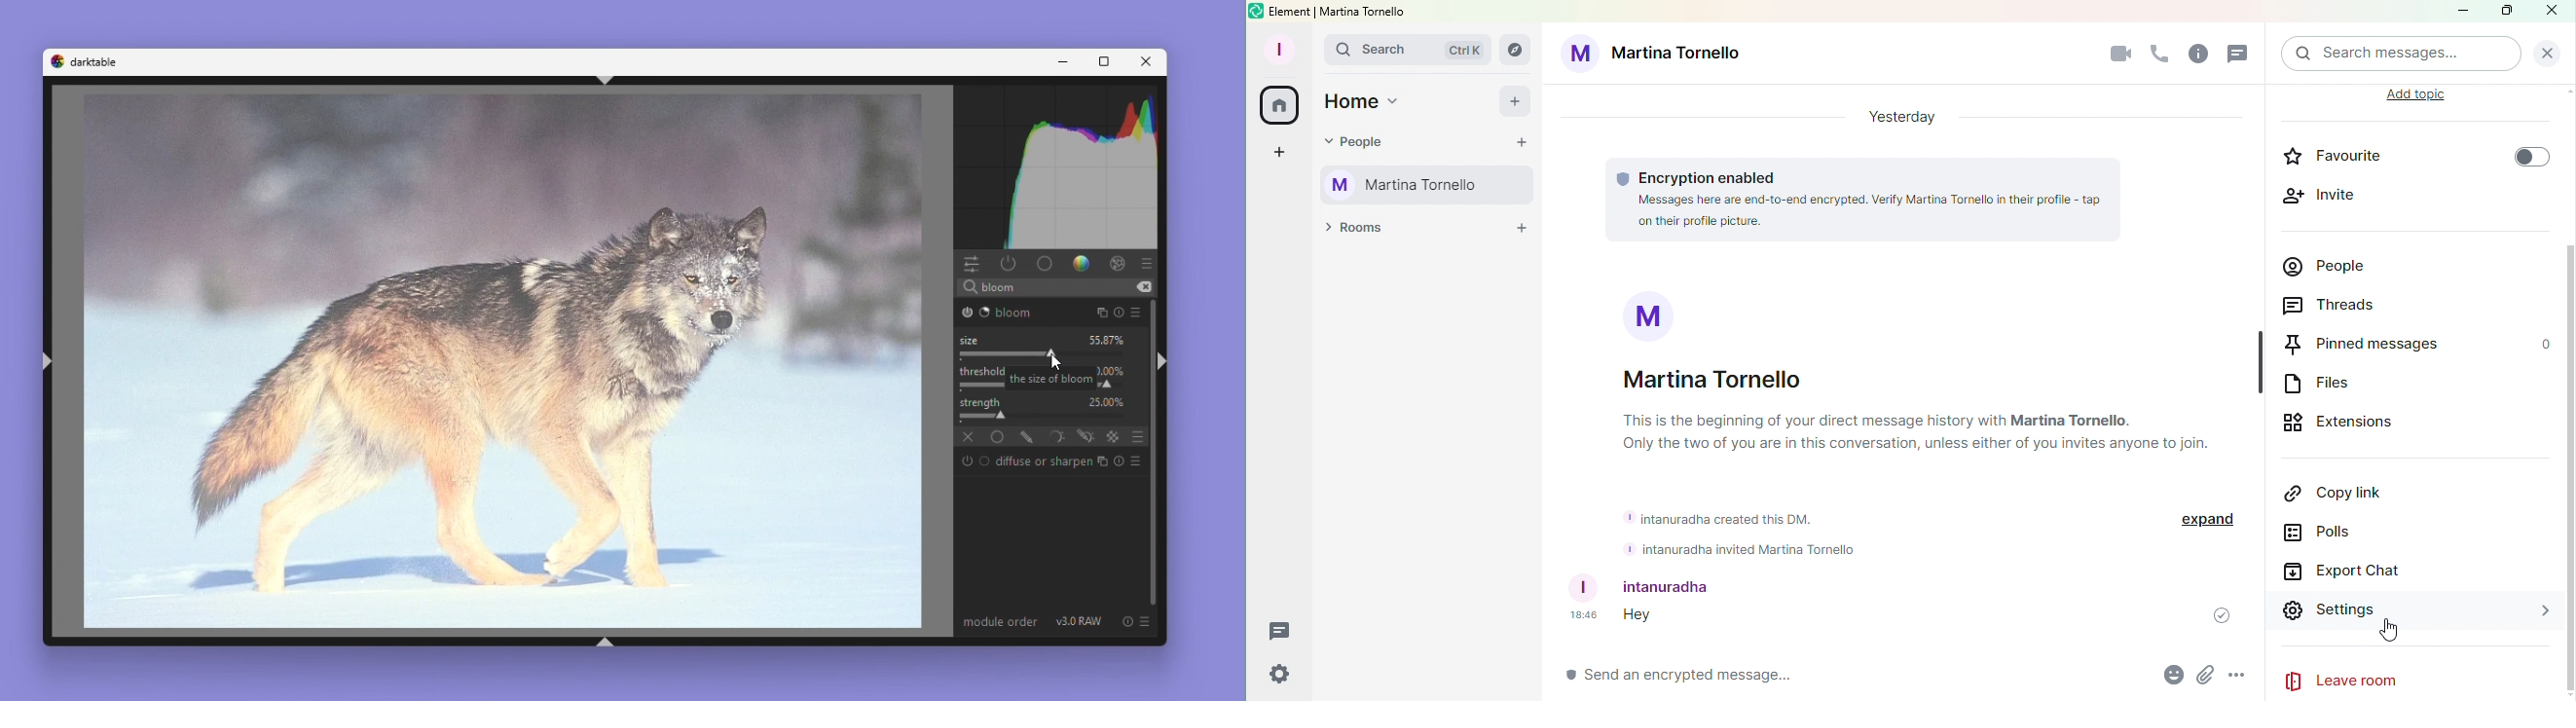 The height and width of the screenshot is (728, 2576). What do you see at coordinates (605, 643) in the screenshot?
I see `shift+ctrl+b` at bounding box center [605, 643].